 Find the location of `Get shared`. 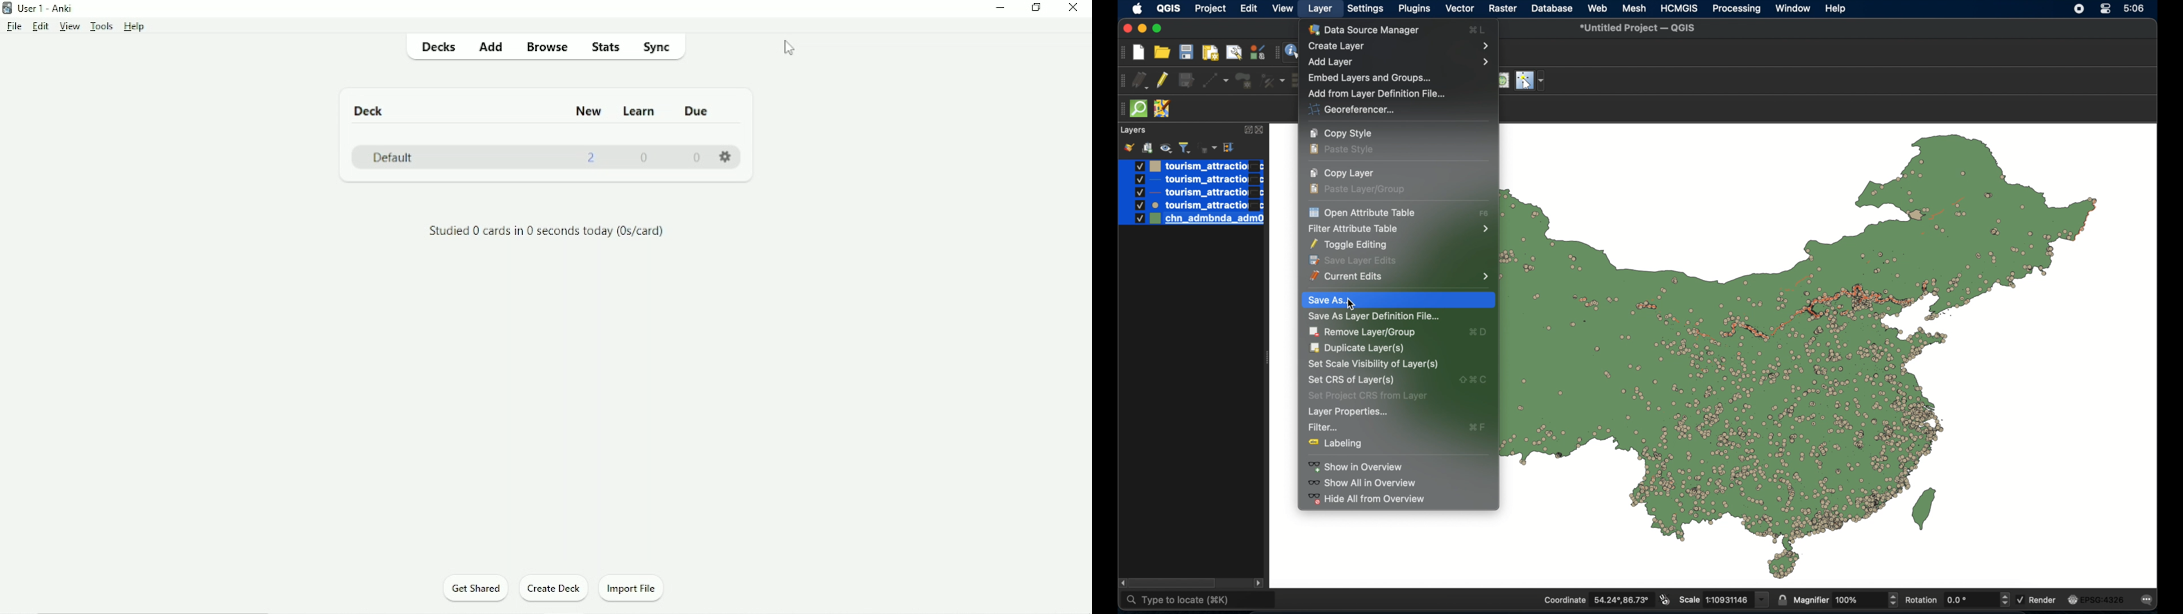

Get shared is located at coordinates (473, 589).